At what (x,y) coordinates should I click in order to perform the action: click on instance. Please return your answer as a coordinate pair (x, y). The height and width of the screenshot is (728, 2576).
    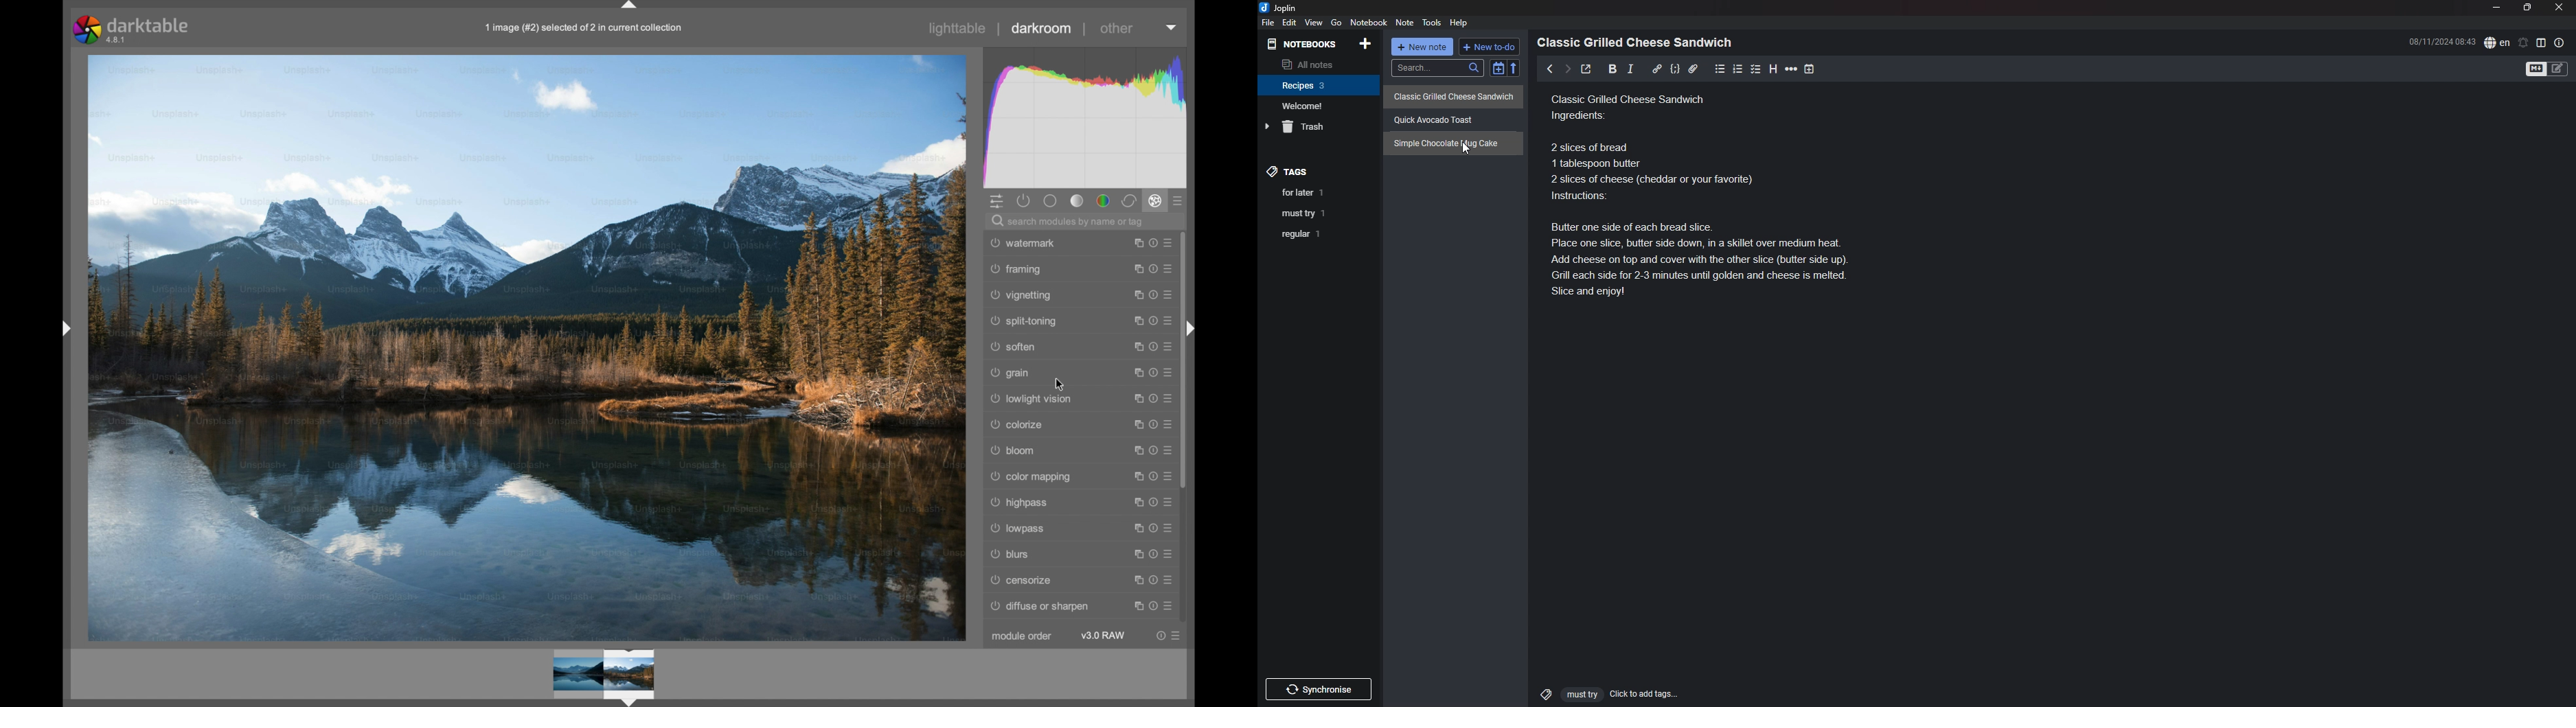
    Looking at the image, I should click on (1134, 528).